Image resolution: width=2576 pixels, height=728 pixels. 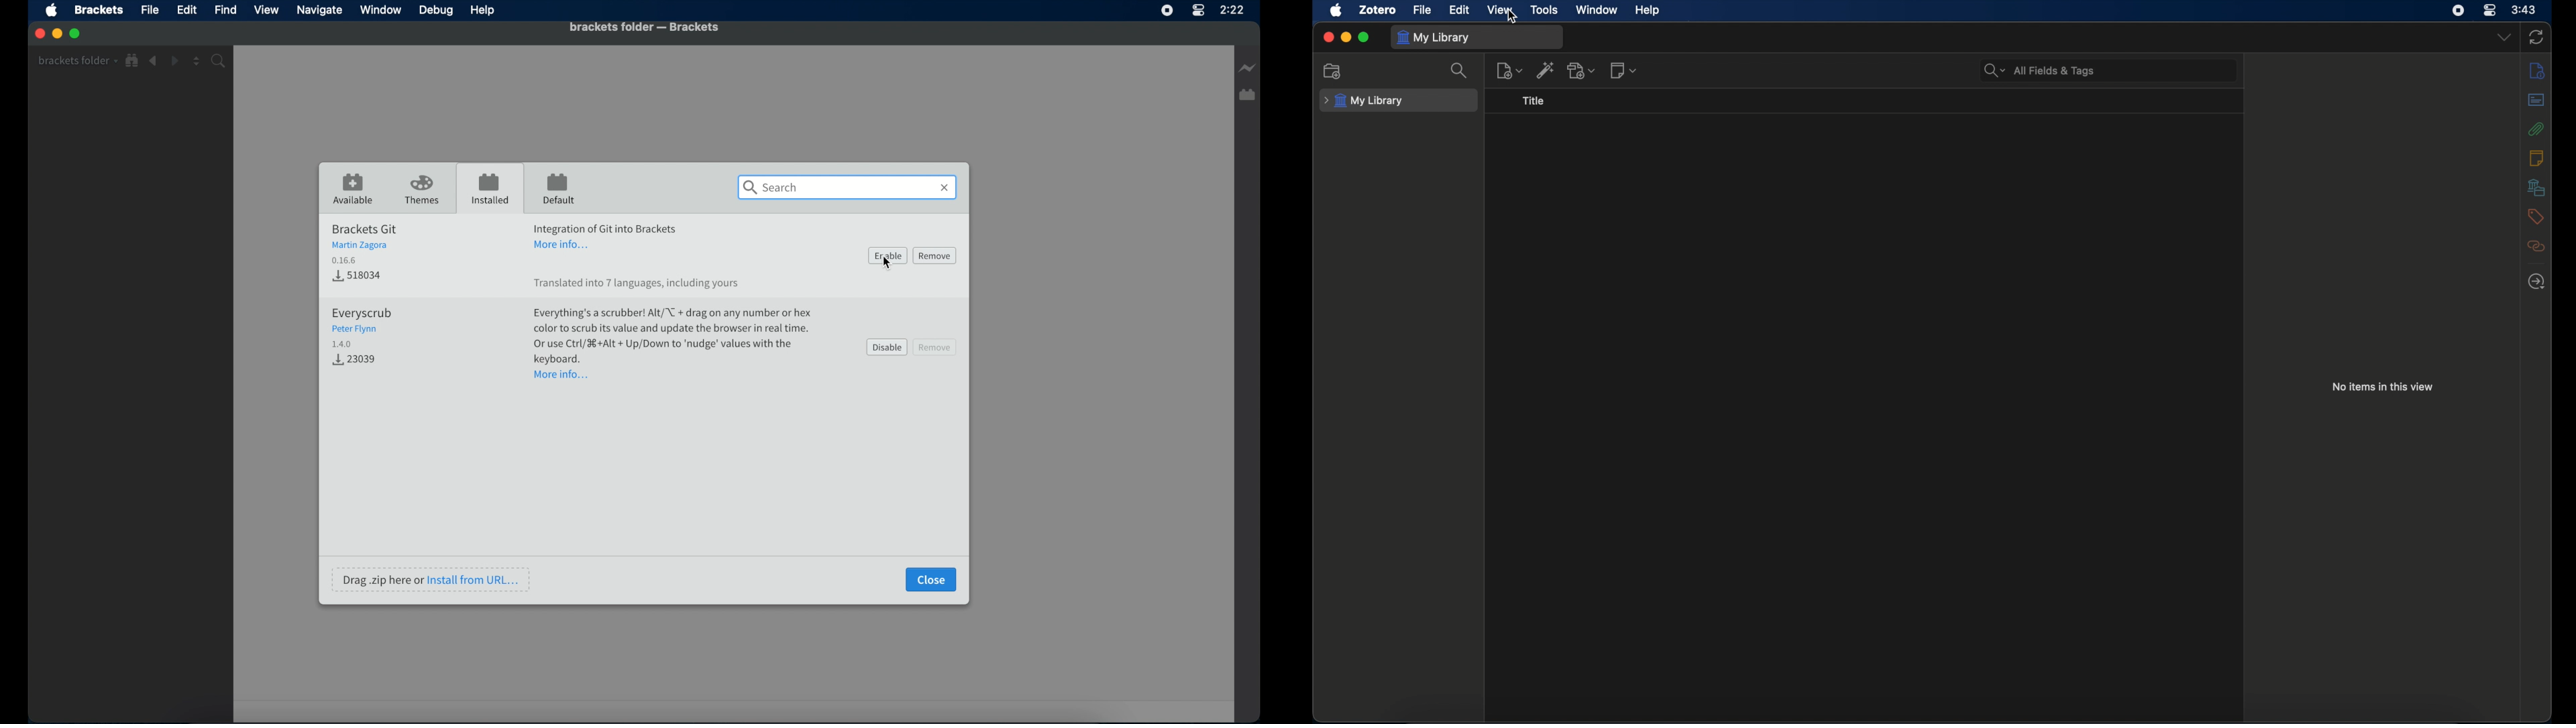 I want to click on window, so click(x=1595, y=9).